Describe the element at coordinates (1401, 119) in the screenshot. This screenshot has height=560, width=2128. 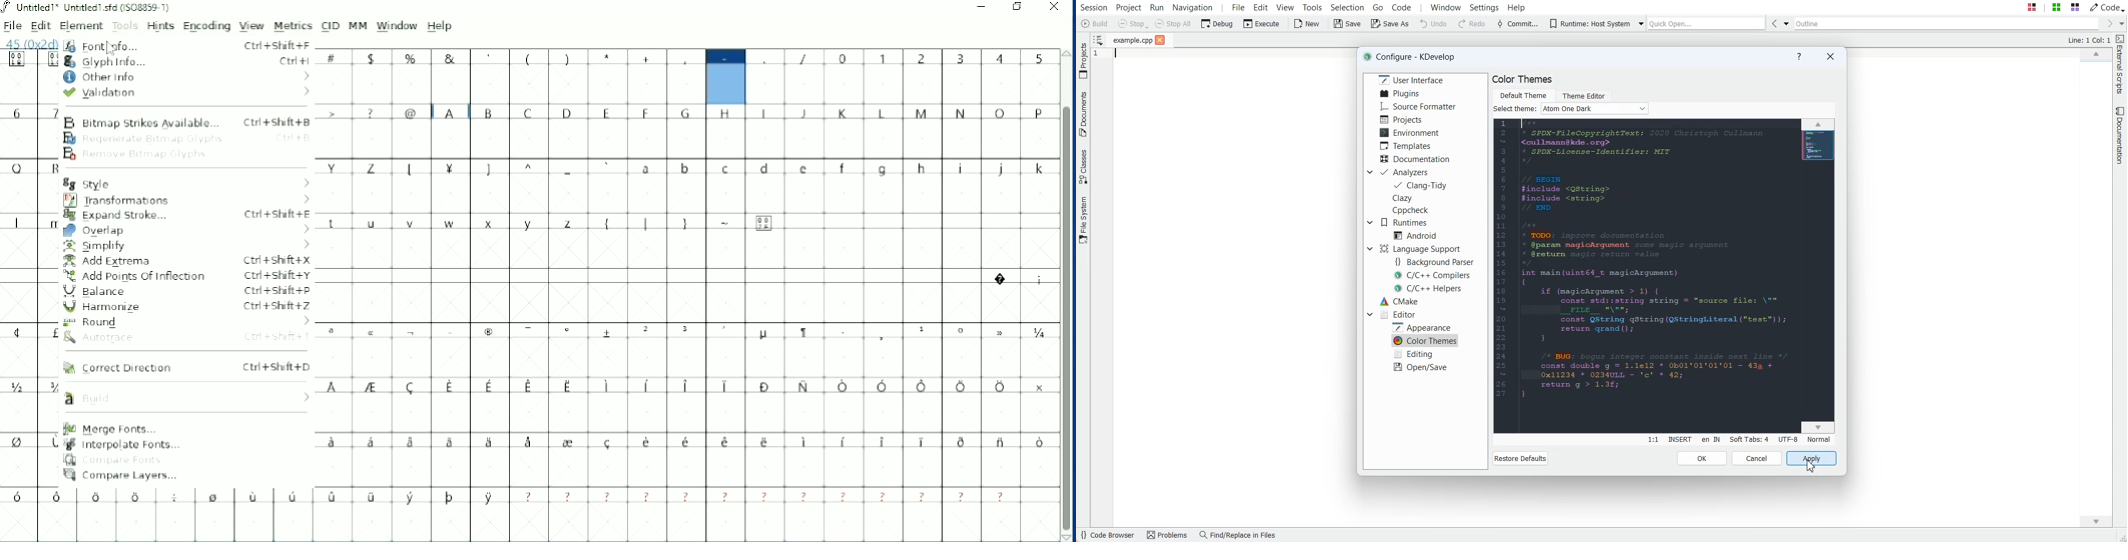
I see `Projects` at that location.